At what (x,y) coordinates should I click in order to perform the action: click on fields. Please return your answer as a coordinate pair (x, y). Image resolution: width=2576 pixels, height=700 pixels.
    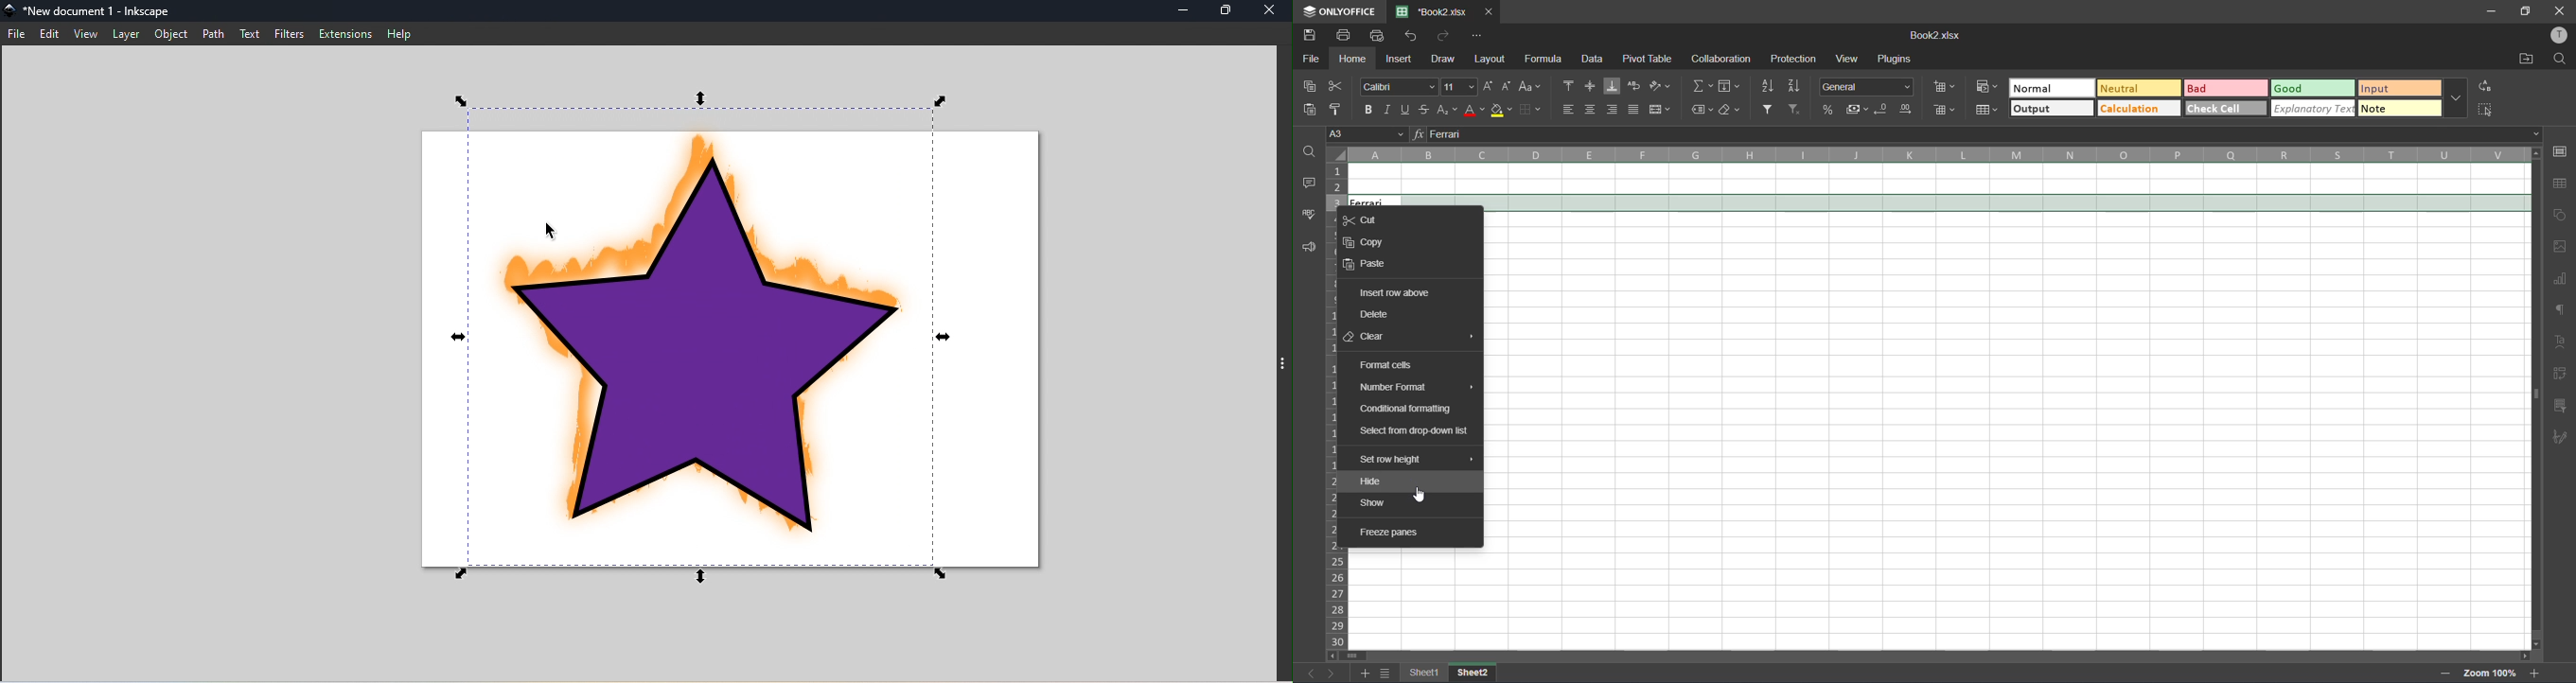
    Looking at the image, I should click on (1731, 86).